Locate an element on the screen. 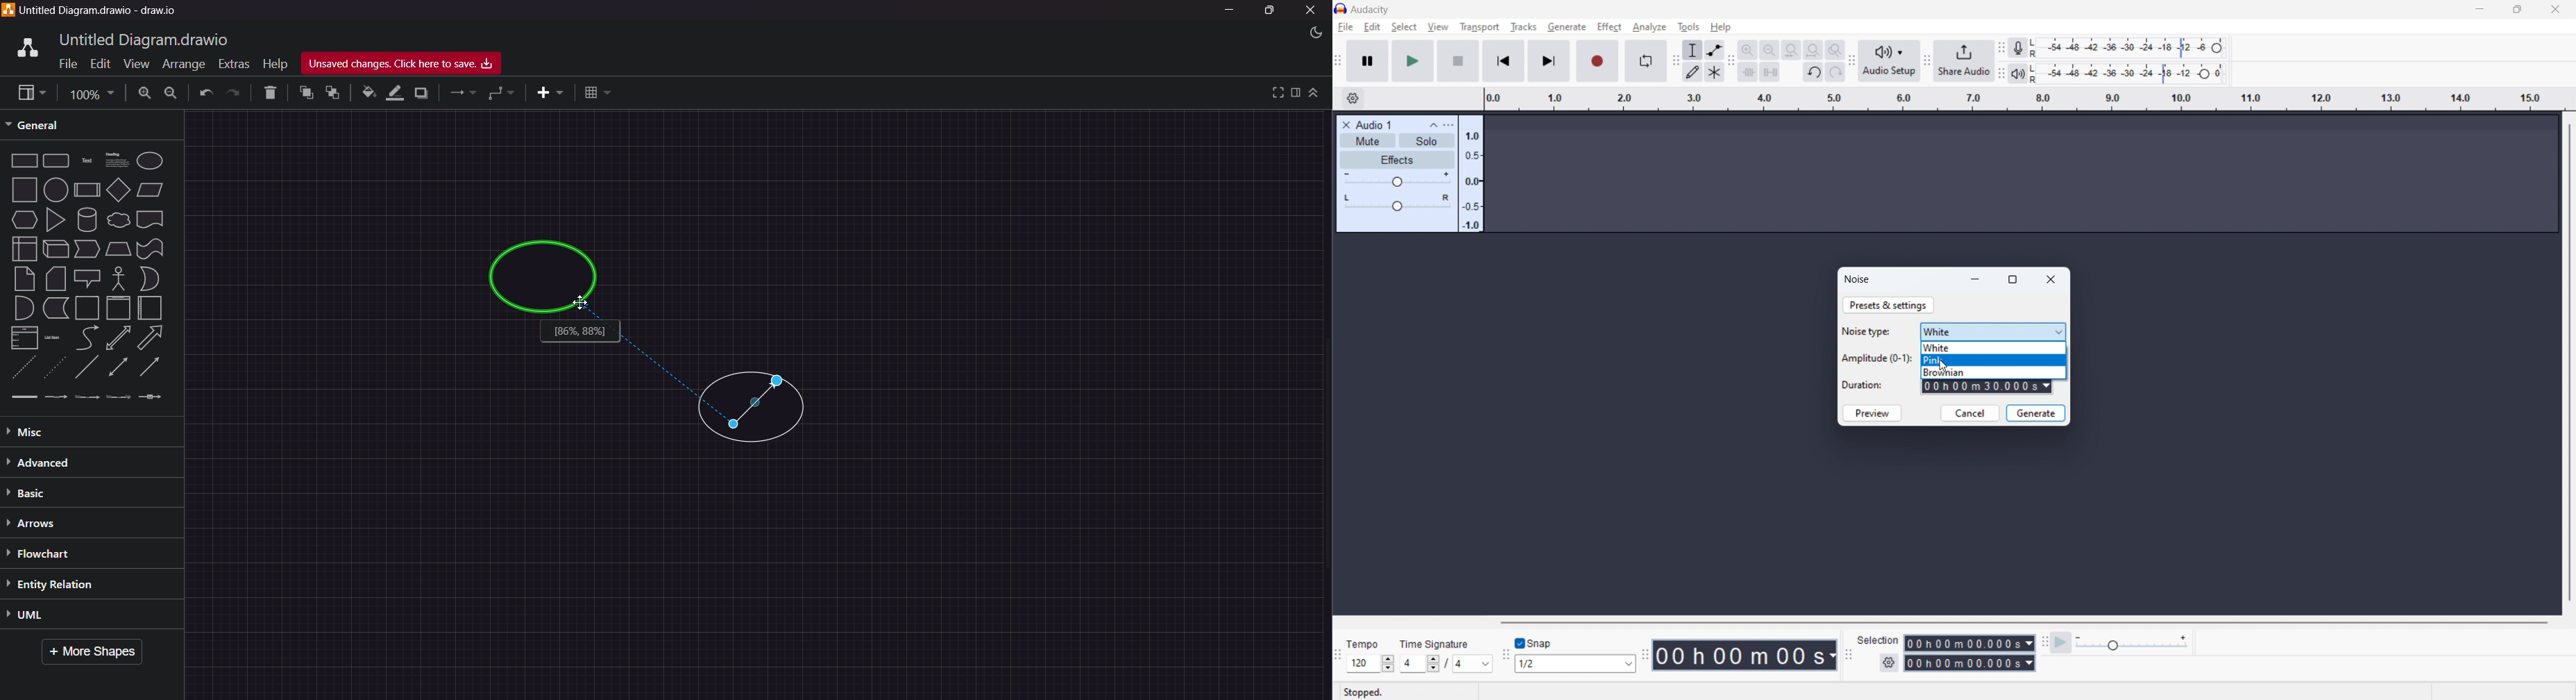  share audio is located at coordinates (1964, 61).